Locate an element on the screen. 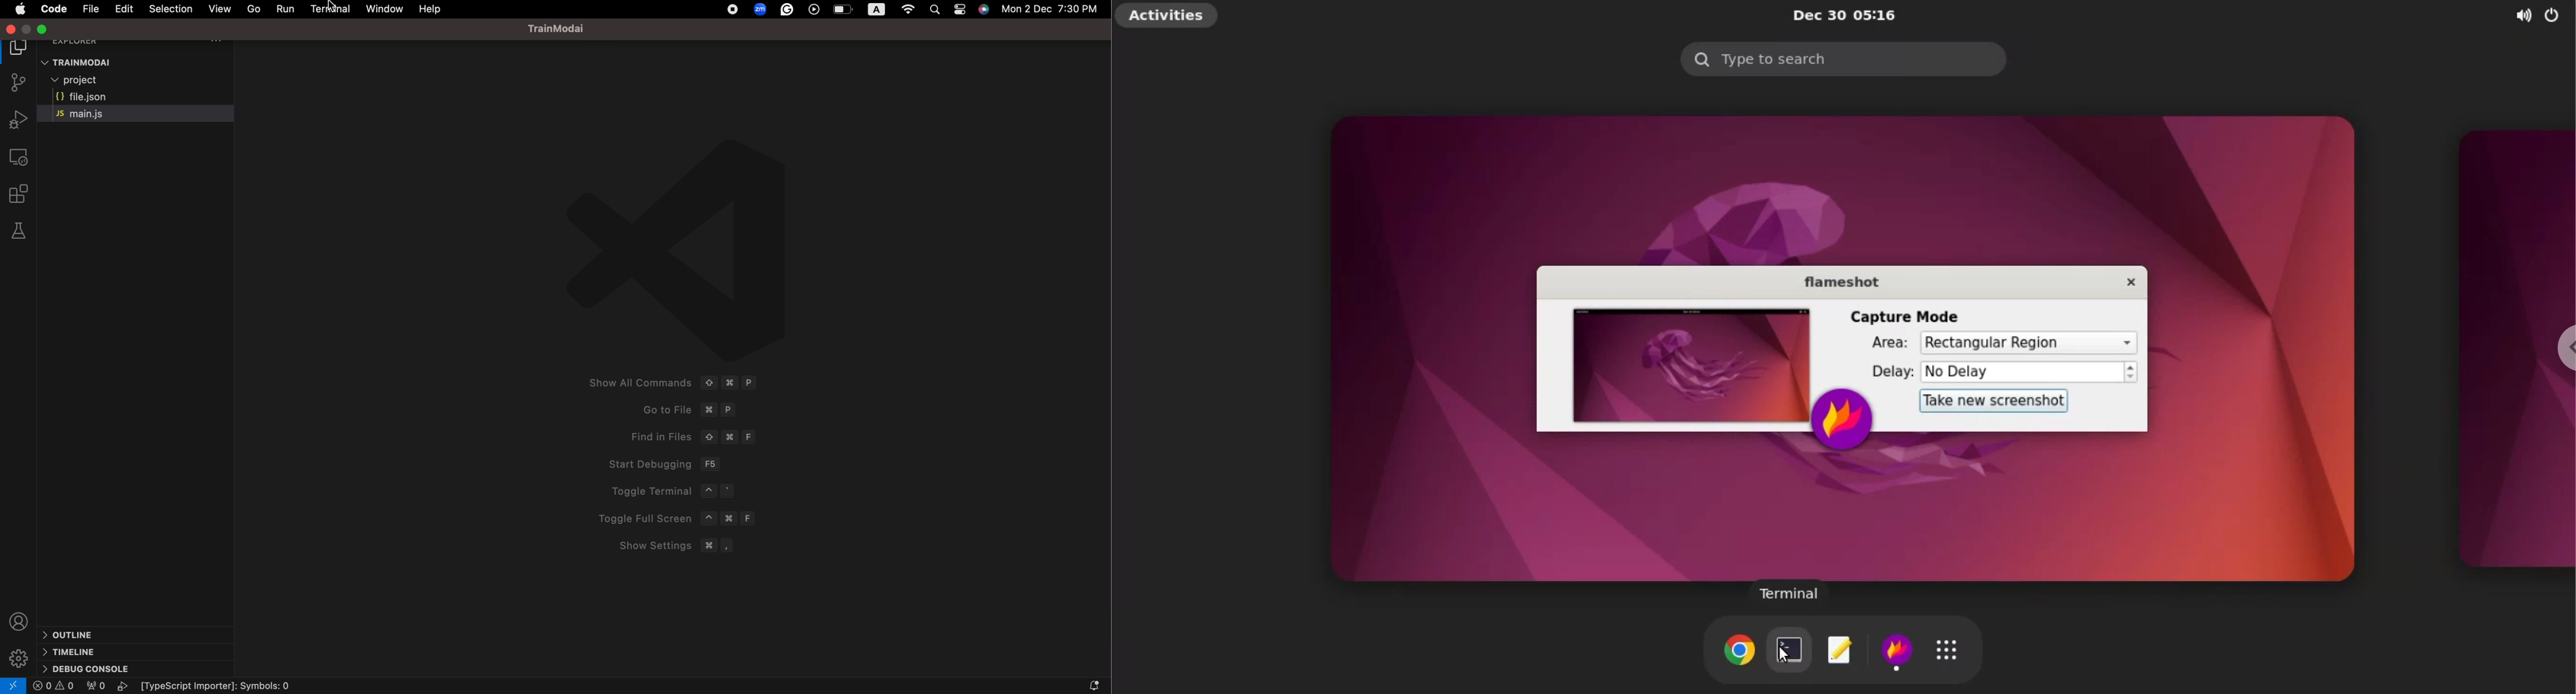  run is located at coordinates (286, 9).